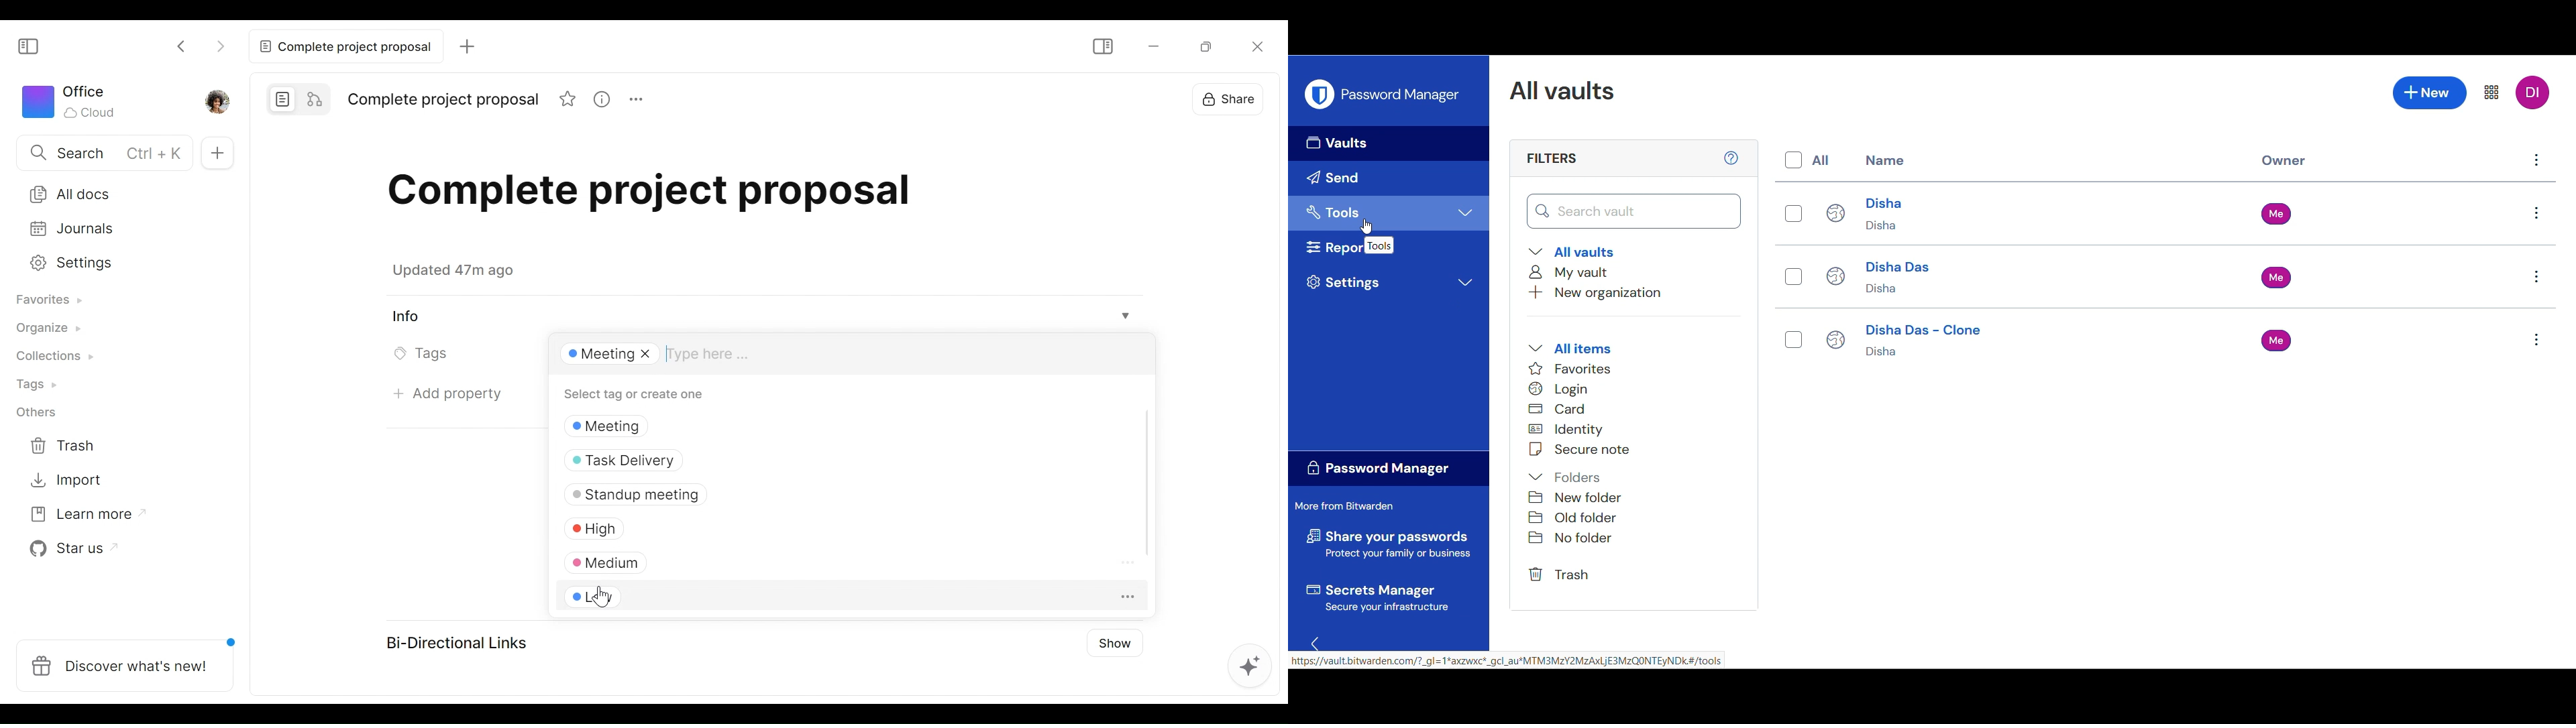 The width and height of the screenshot is (2576, 728). Describe the element at coordinates (635, 99) in the screenshot. I see `More options` at that location.